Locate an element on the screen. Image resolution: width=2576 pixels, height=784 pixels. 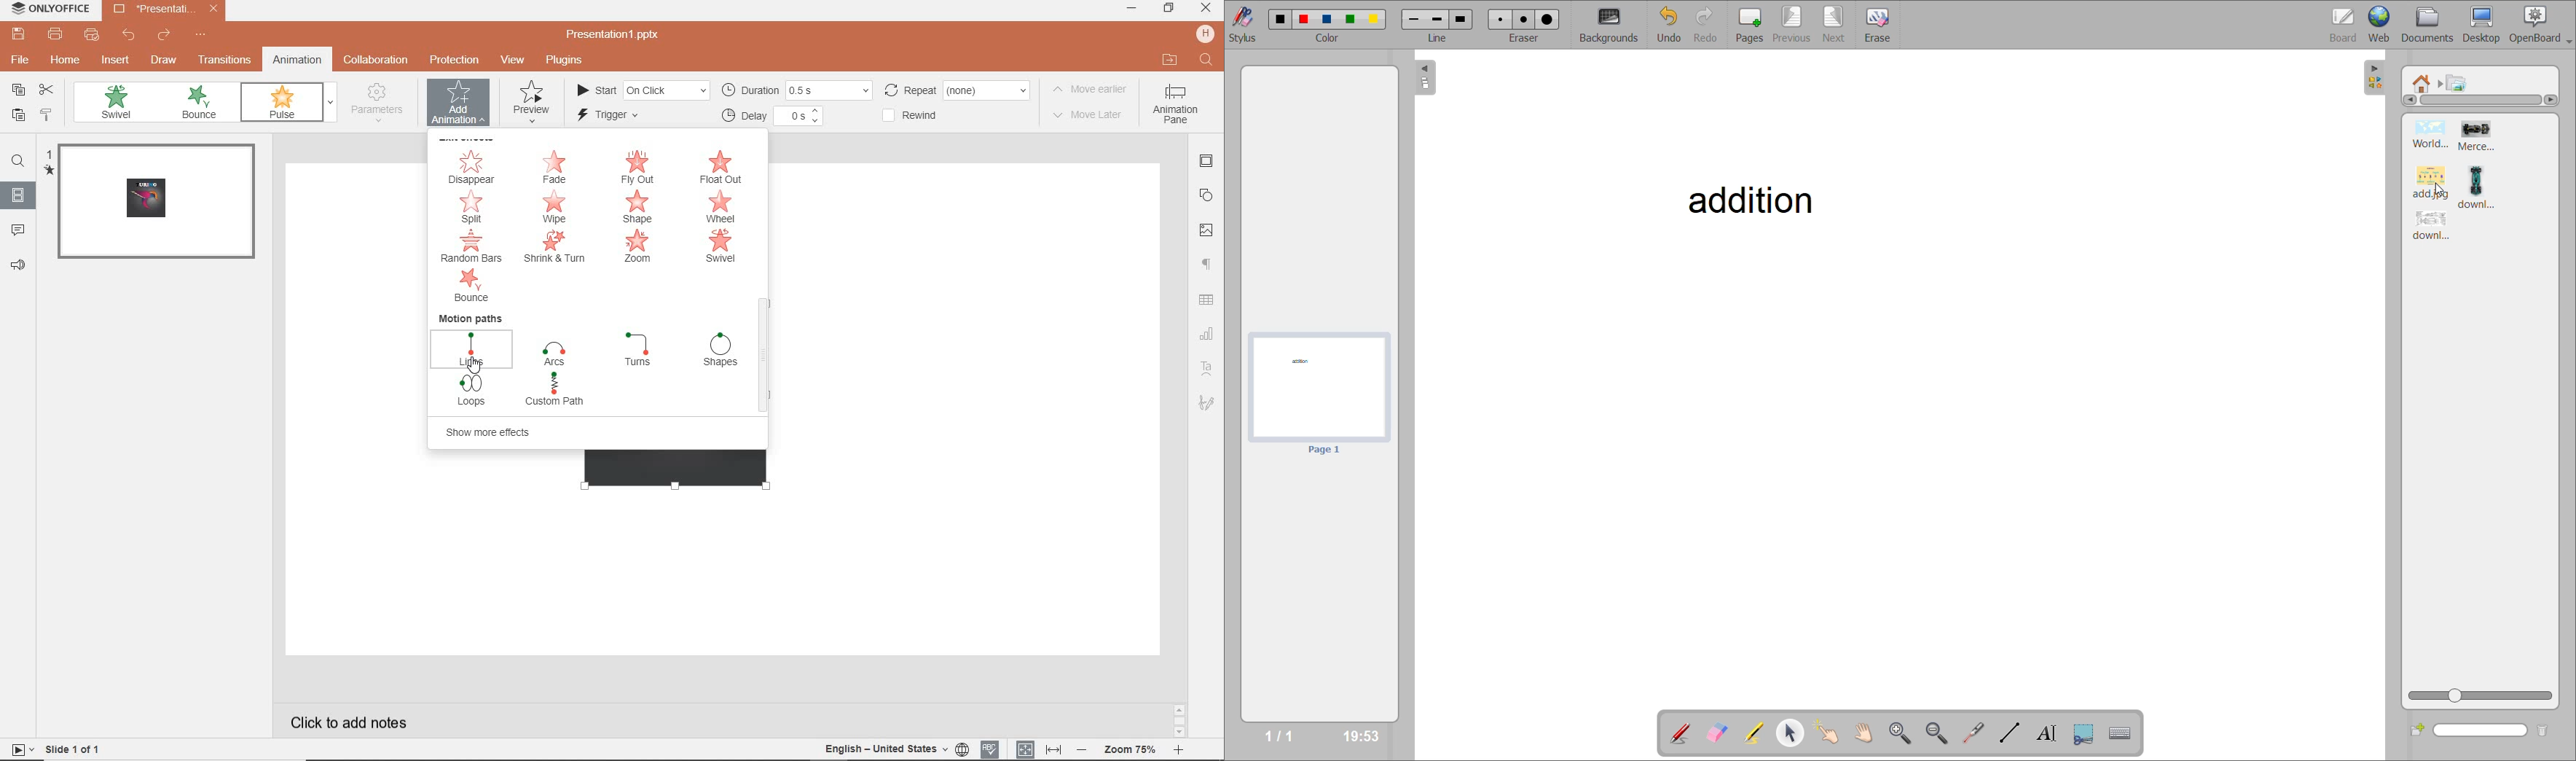
draw is located at coordinates (166, 61).